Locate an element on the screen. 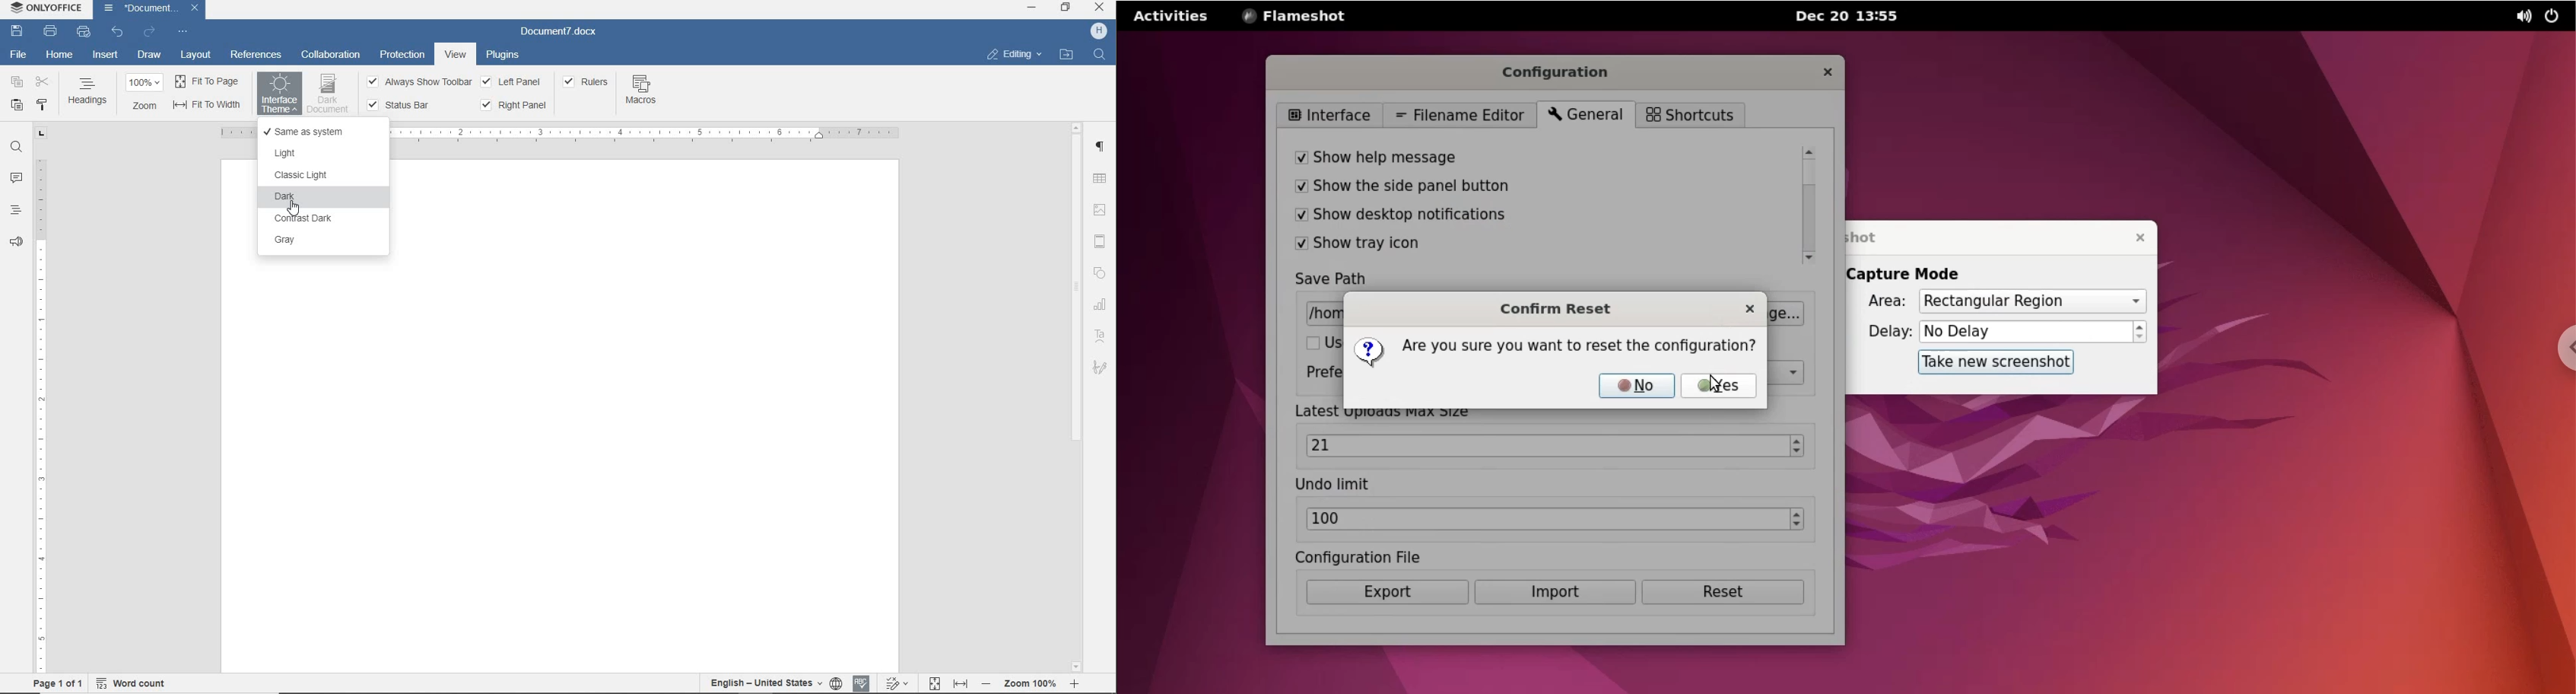 This screenshot has height=700, width=2576. STATUS BBAR is located at coordinates (399, 104).